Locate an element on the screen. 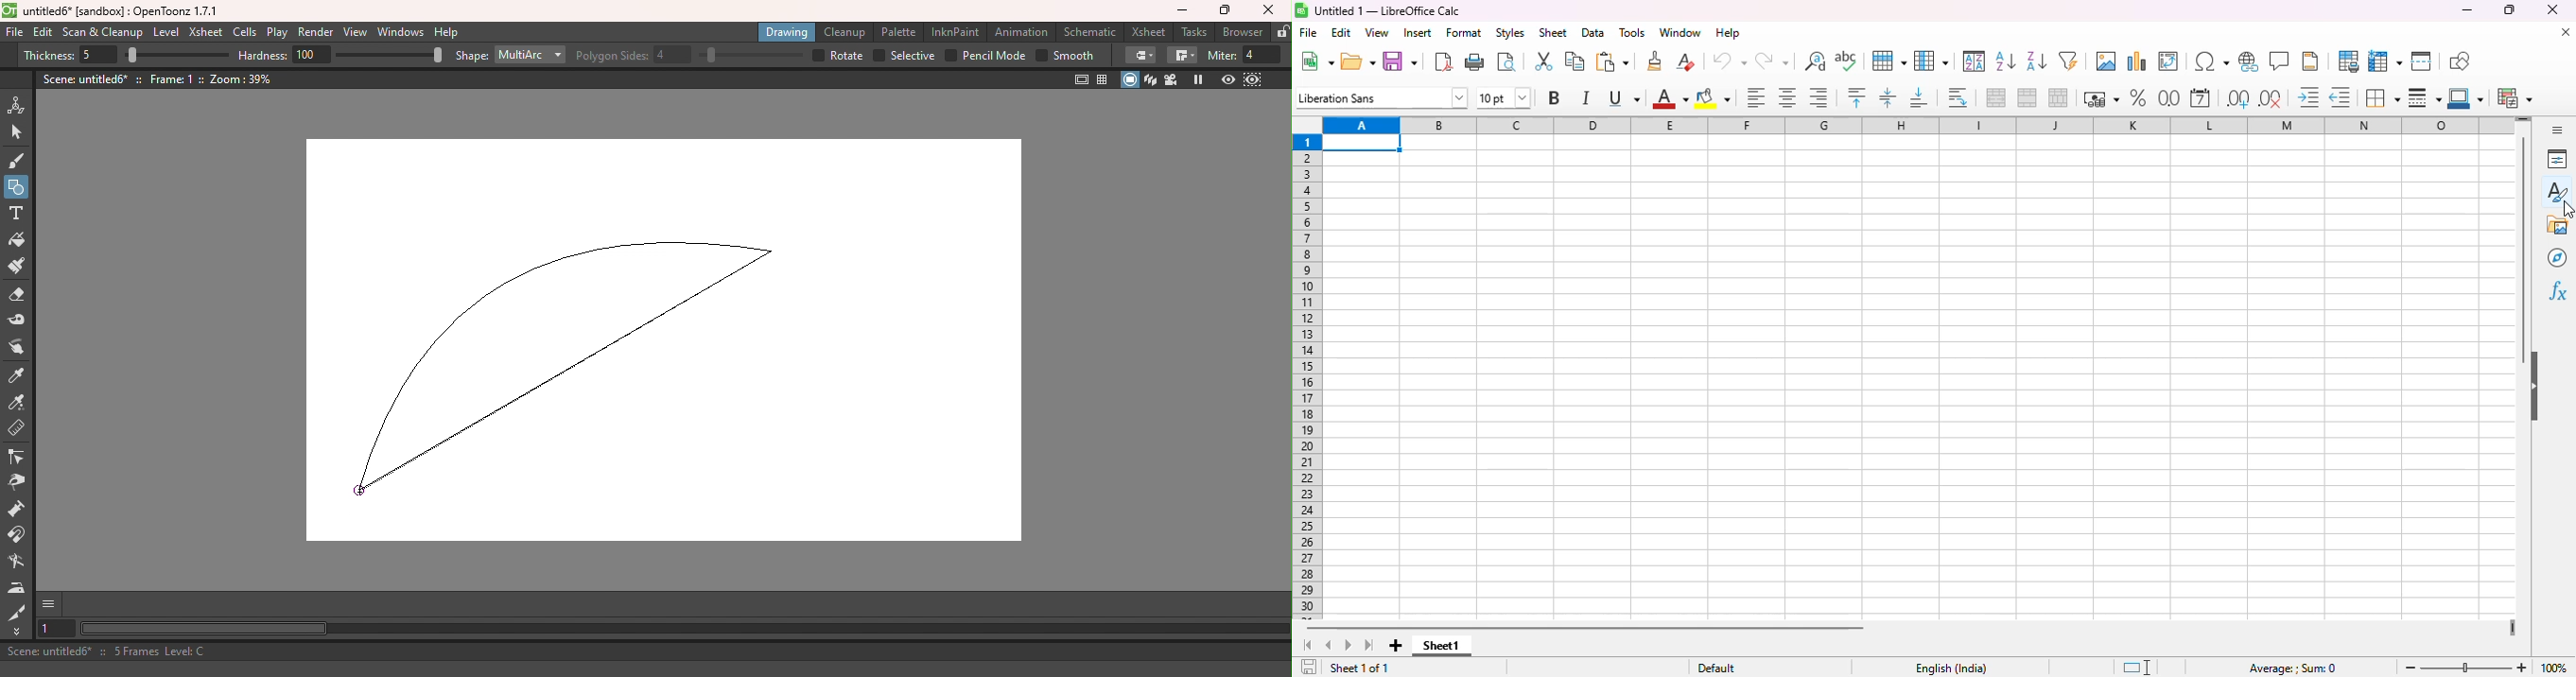 The height and width of the screenshot is (700, 2576). insert special characters is located at coordinates (2212, 61).